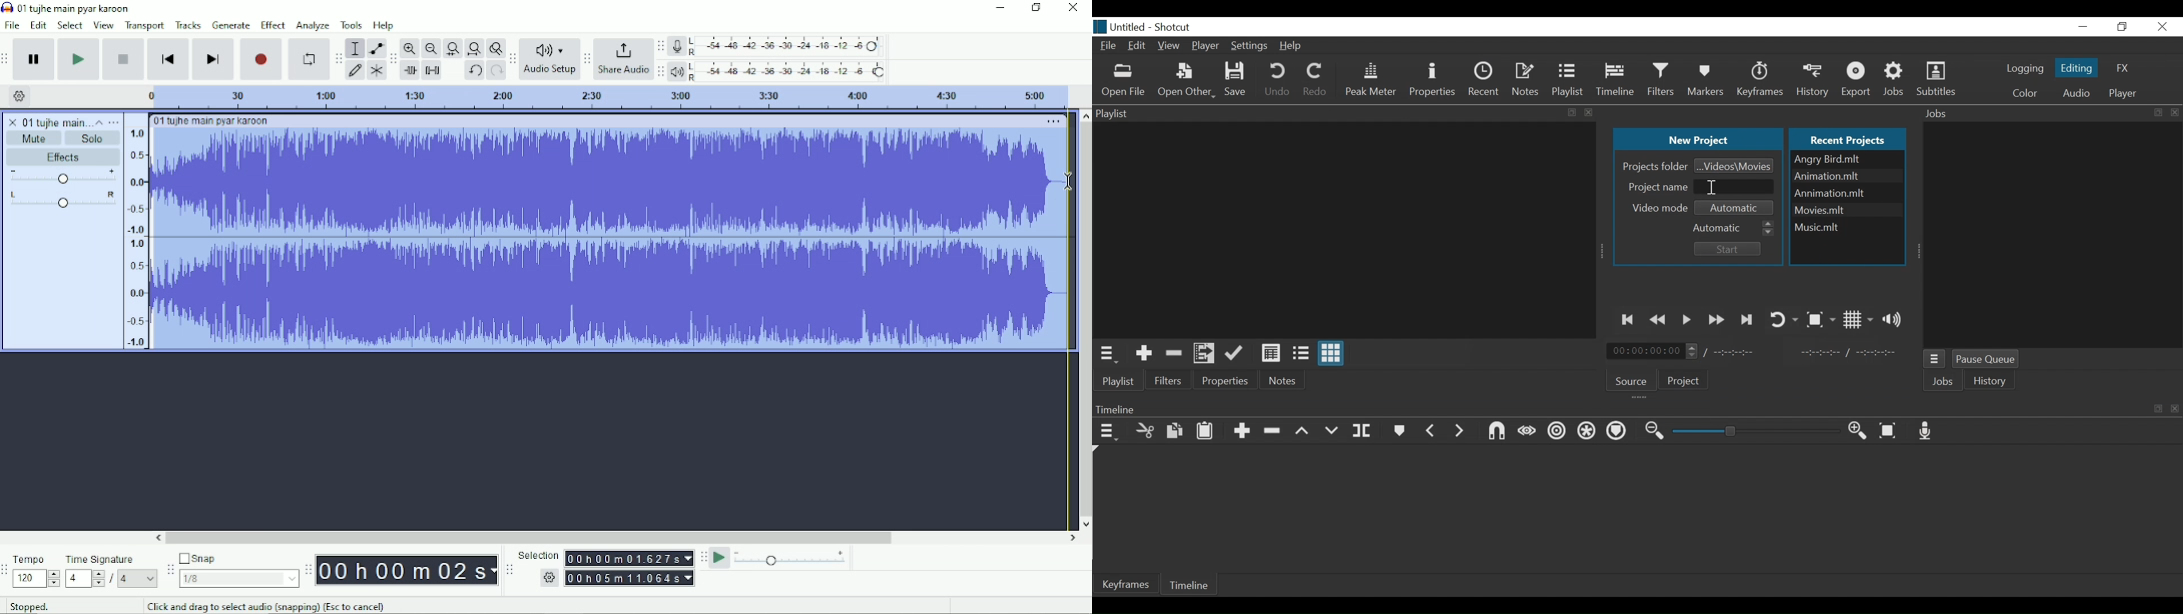  I want to click on Transport, so click(145, 26).